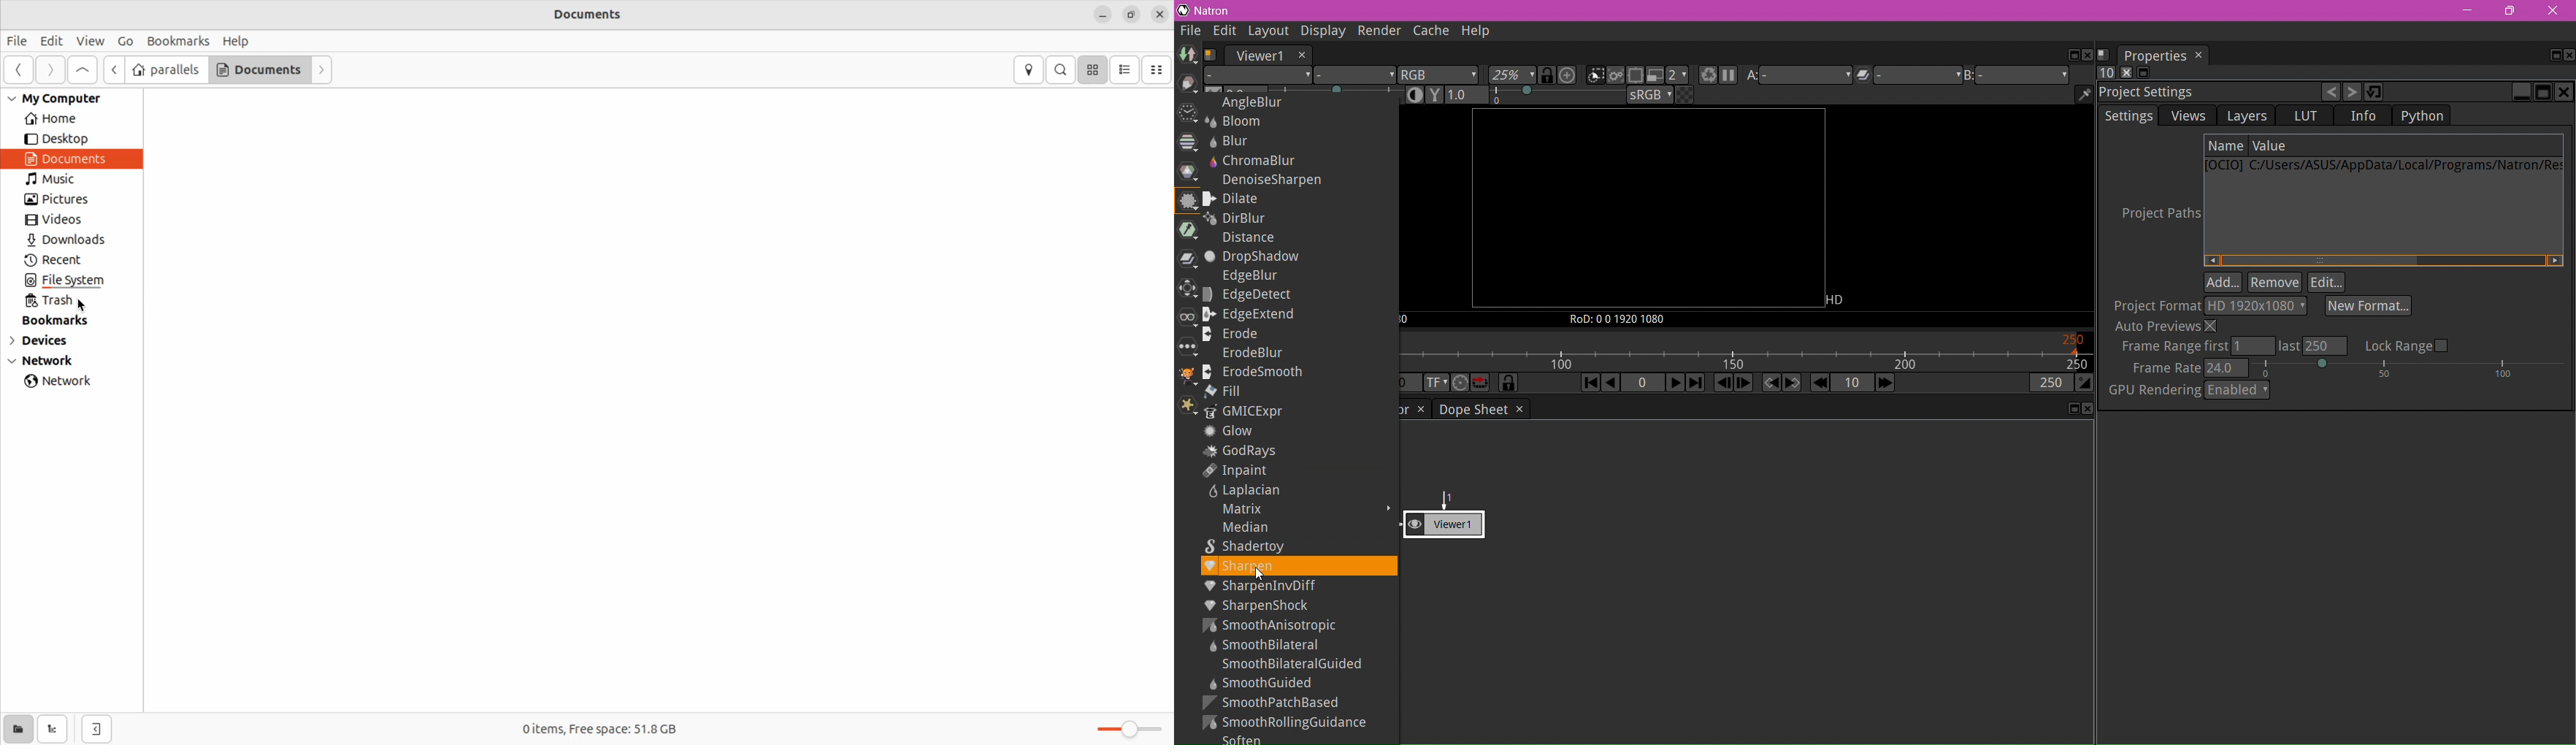 The image size is (2576, 756). Describe the element at coordinates (1246, 352) in the screenshot. I see `ErodeBlur` at that location.